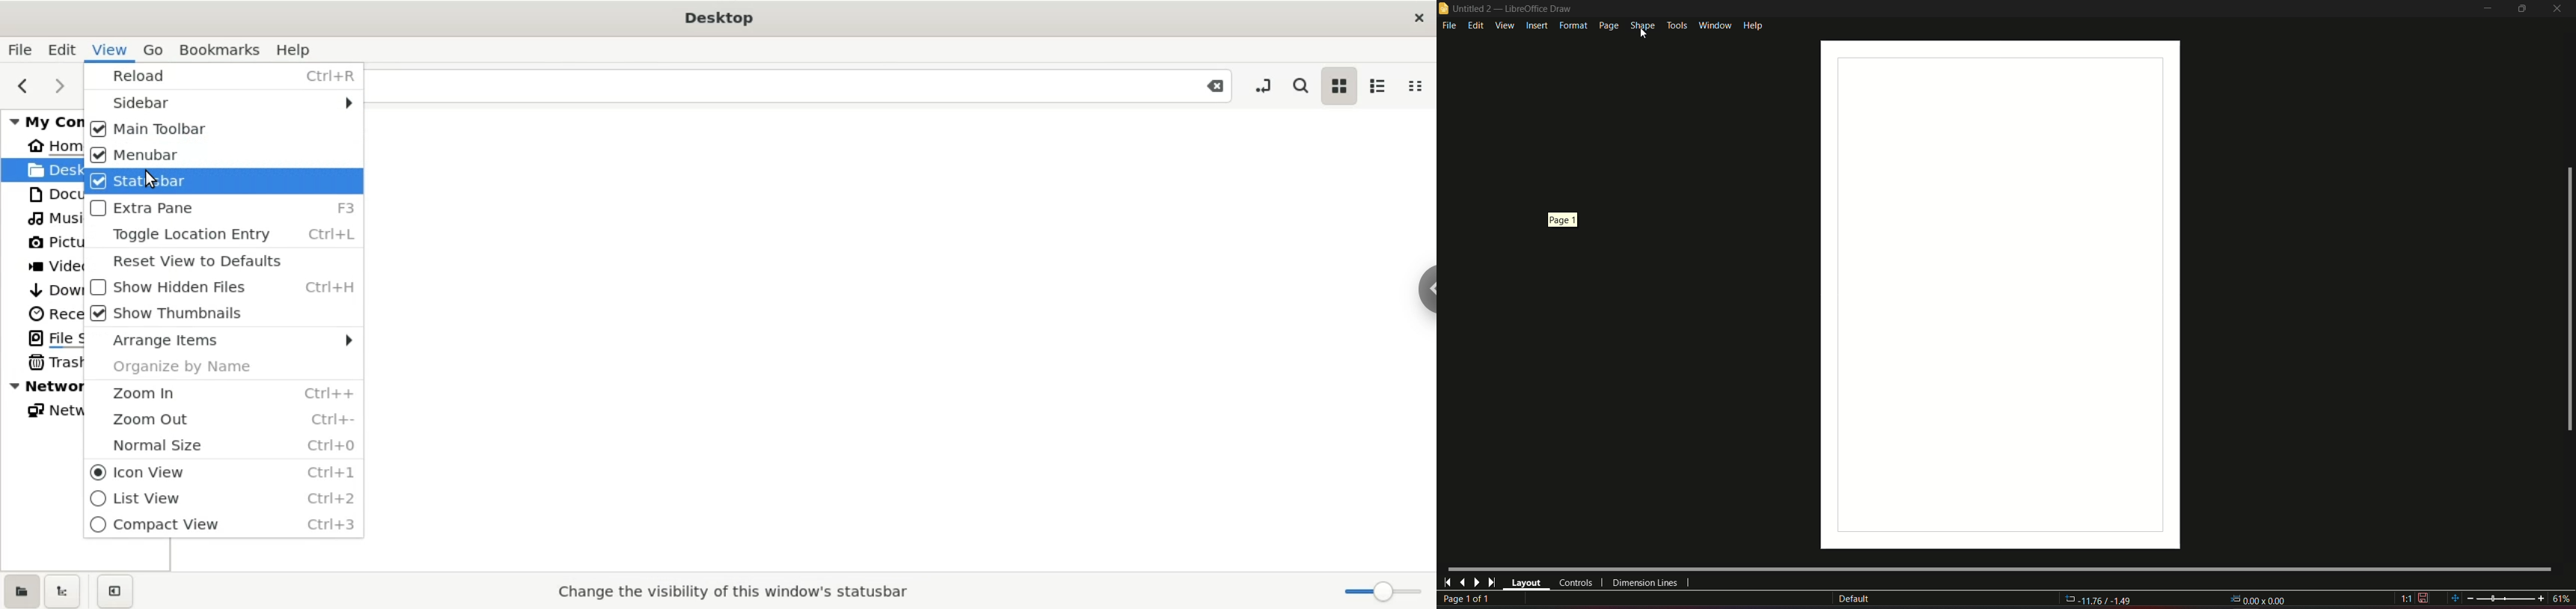 This screenshot has width=2576, height=616. What do you see at coordinates (1992, 290) in the screenshot?
I see `workspace` at bounding box center [1992, 290].